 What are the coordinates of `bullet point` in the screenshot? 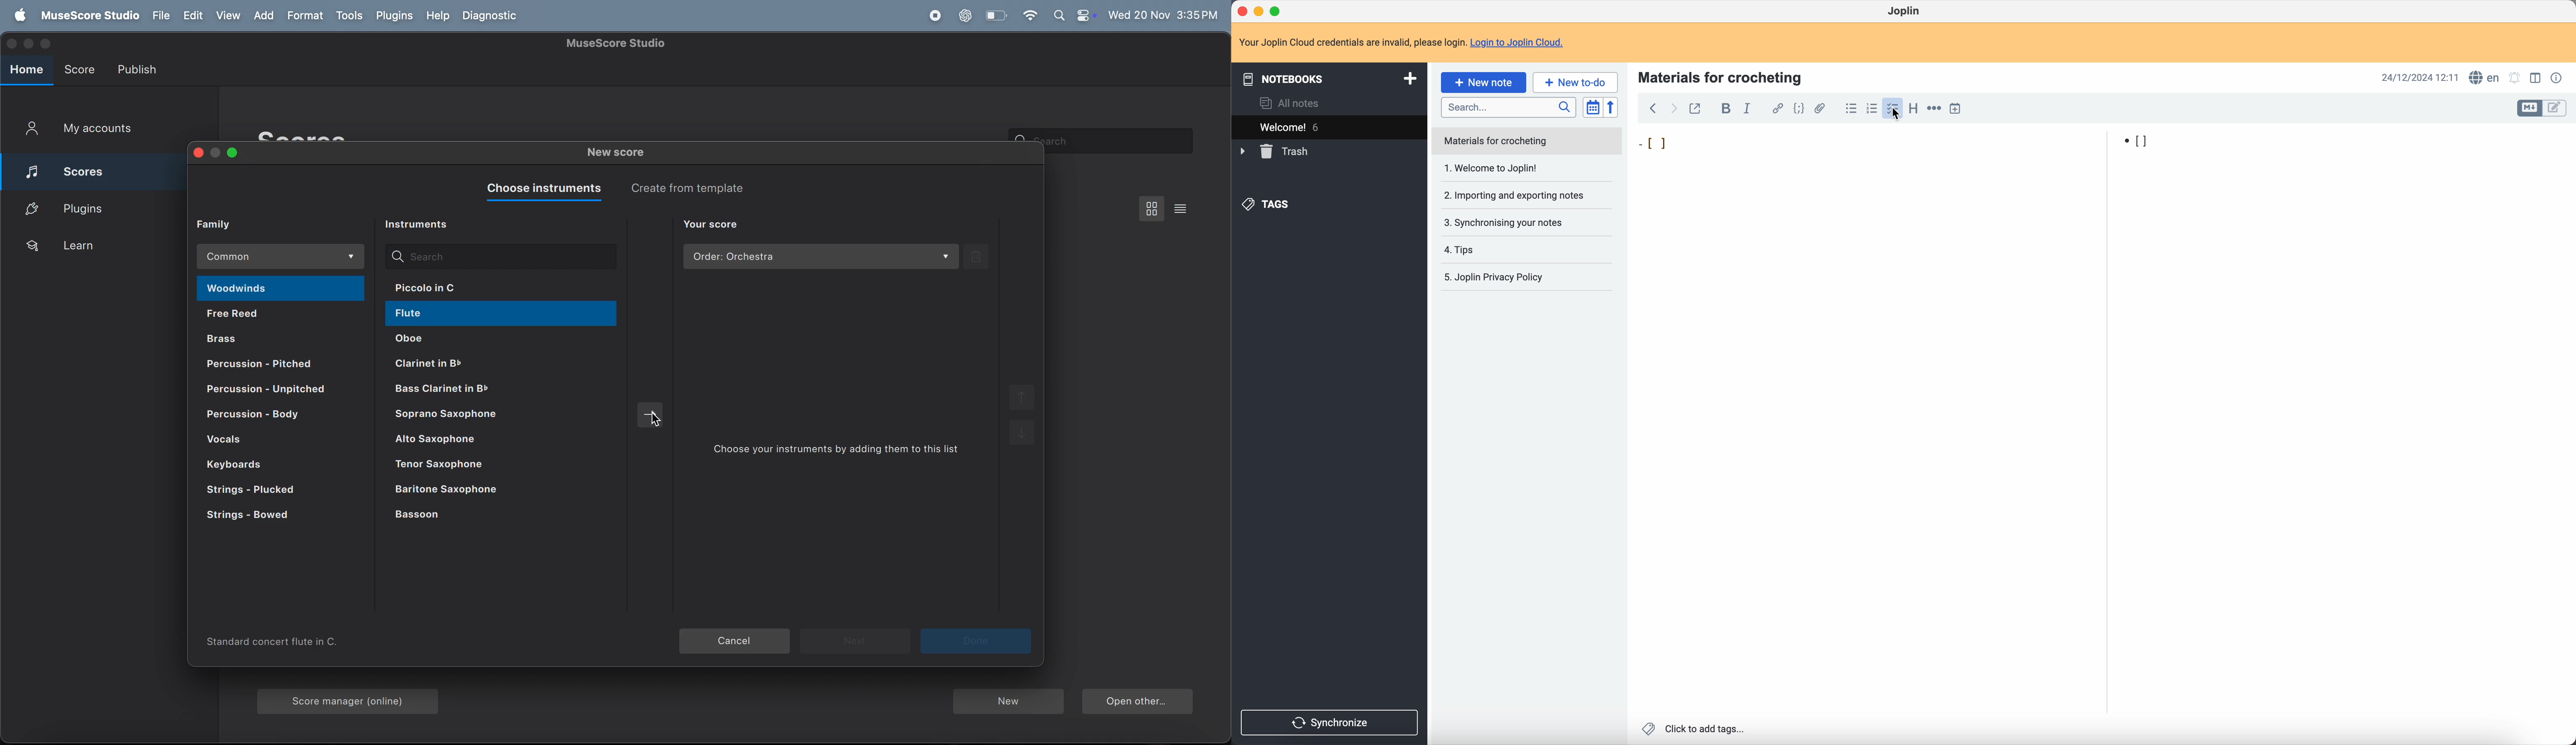 It's located at (1896, 142).